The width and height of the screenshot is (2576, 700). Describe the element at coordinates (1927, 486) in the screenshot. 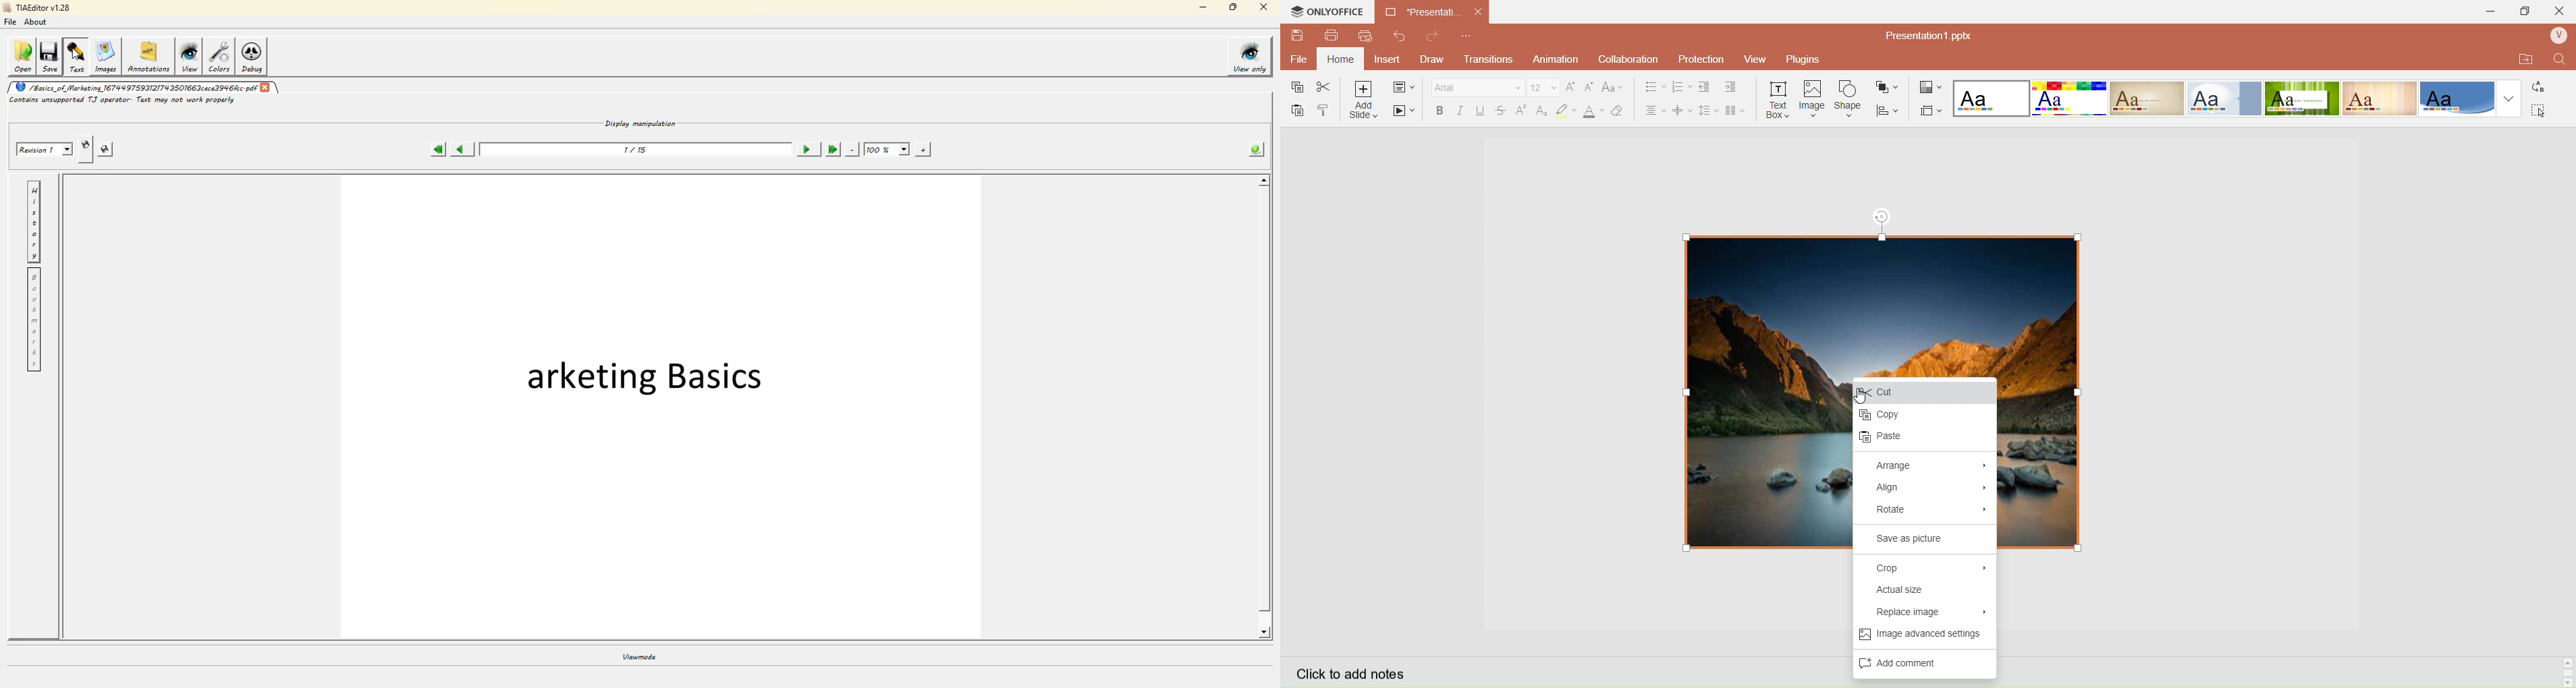

I see `Align` at that location.